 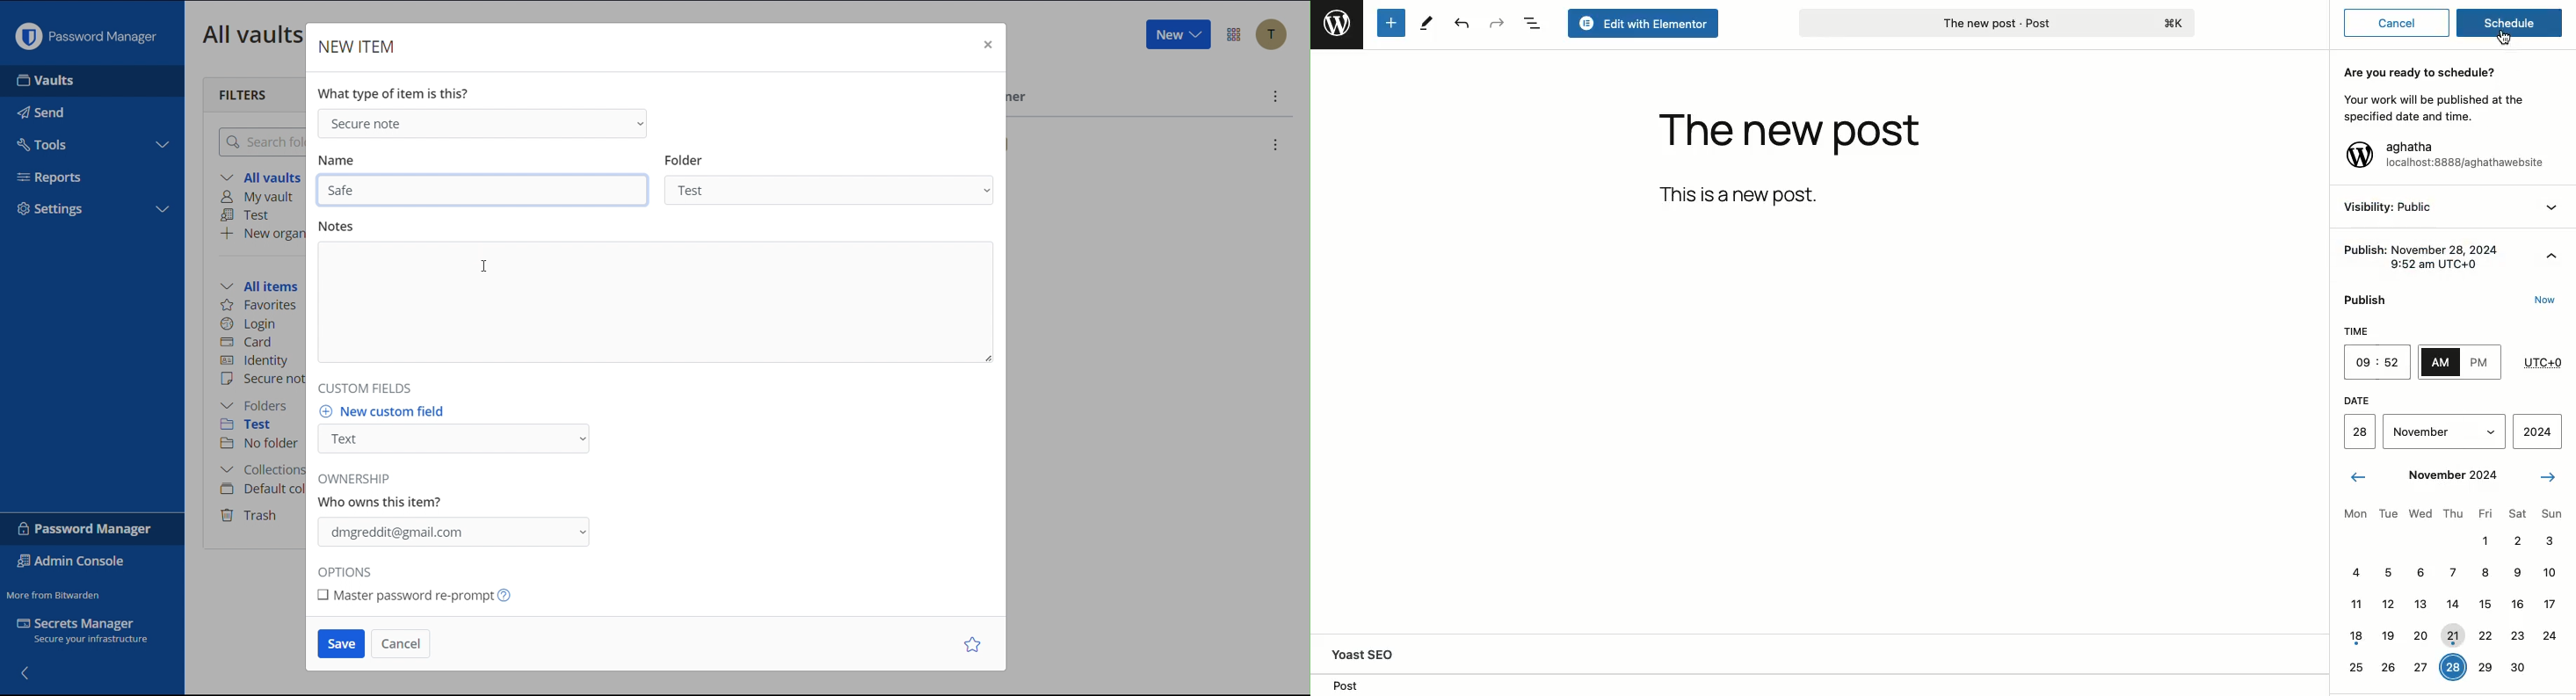 I want to click on 22, so click(x=2485, y=634).